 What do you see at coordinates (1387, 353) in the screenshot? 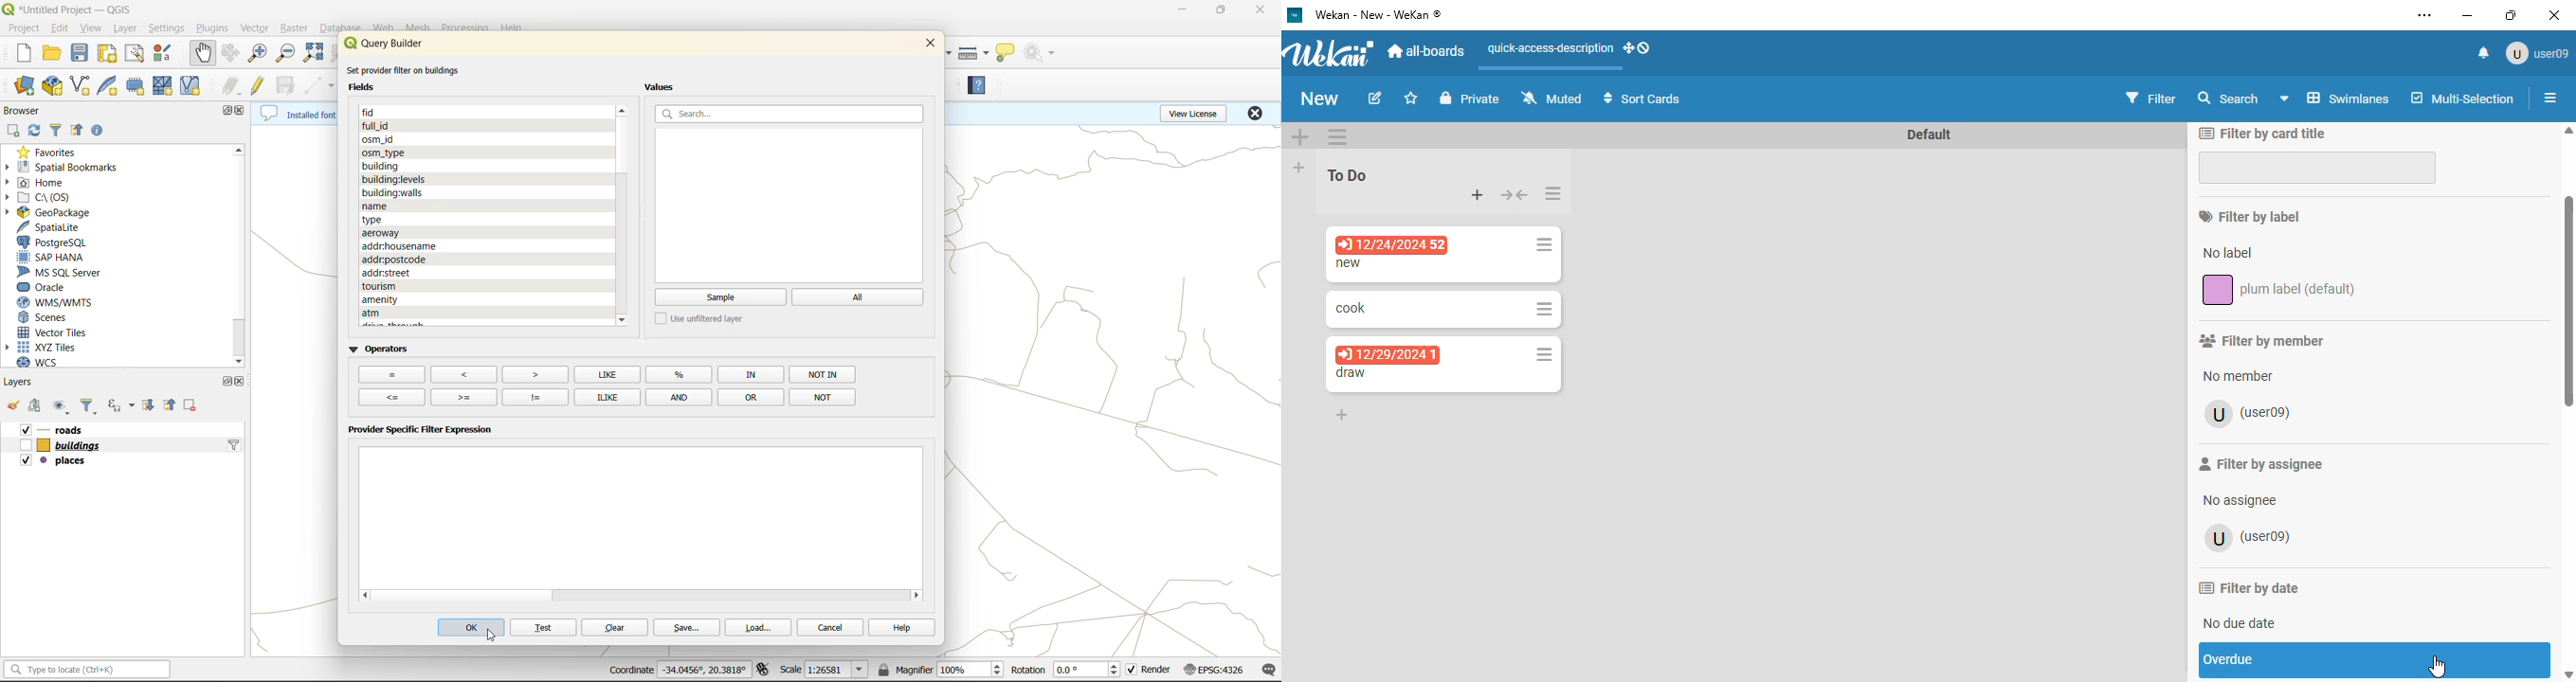
I see `12/29/2024 1` at bounding box center [1387, 353].